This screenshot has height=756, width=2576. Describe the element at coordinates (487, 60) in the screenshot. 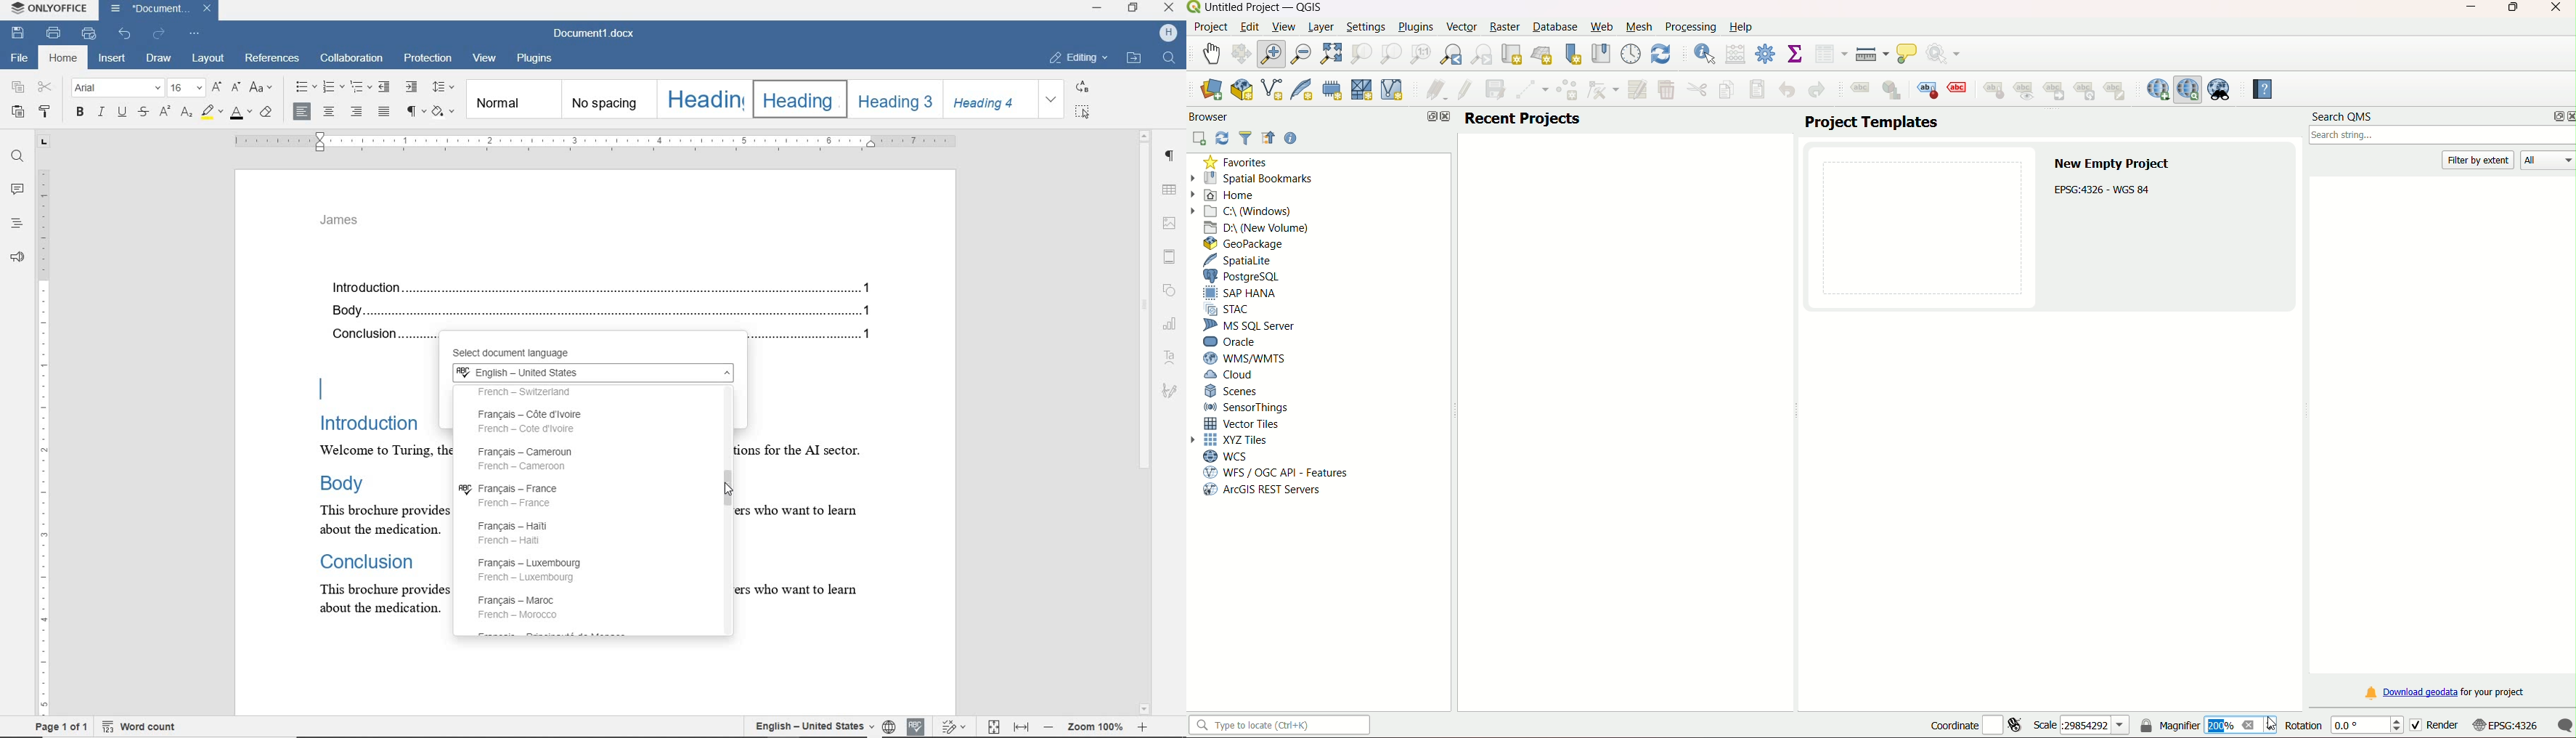

I see `view` at that location.